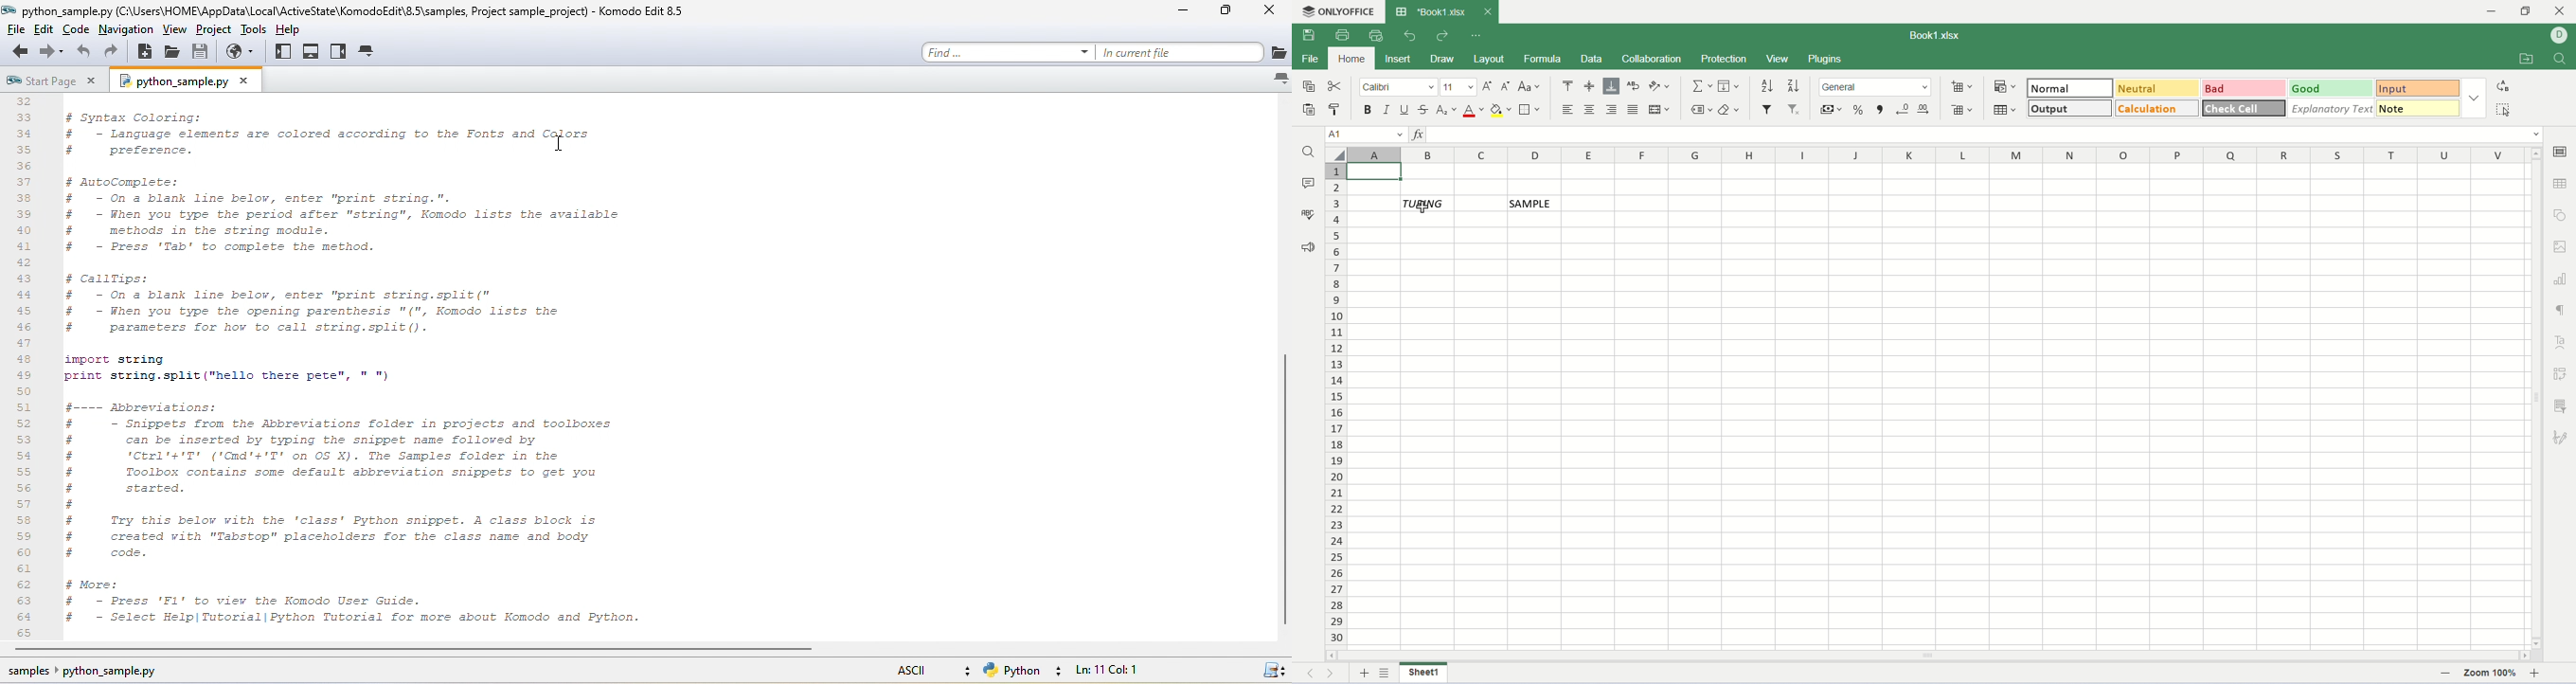 This screenshot has height=700, width=2576. I want to click on list of sheets, so click(1386, 673).